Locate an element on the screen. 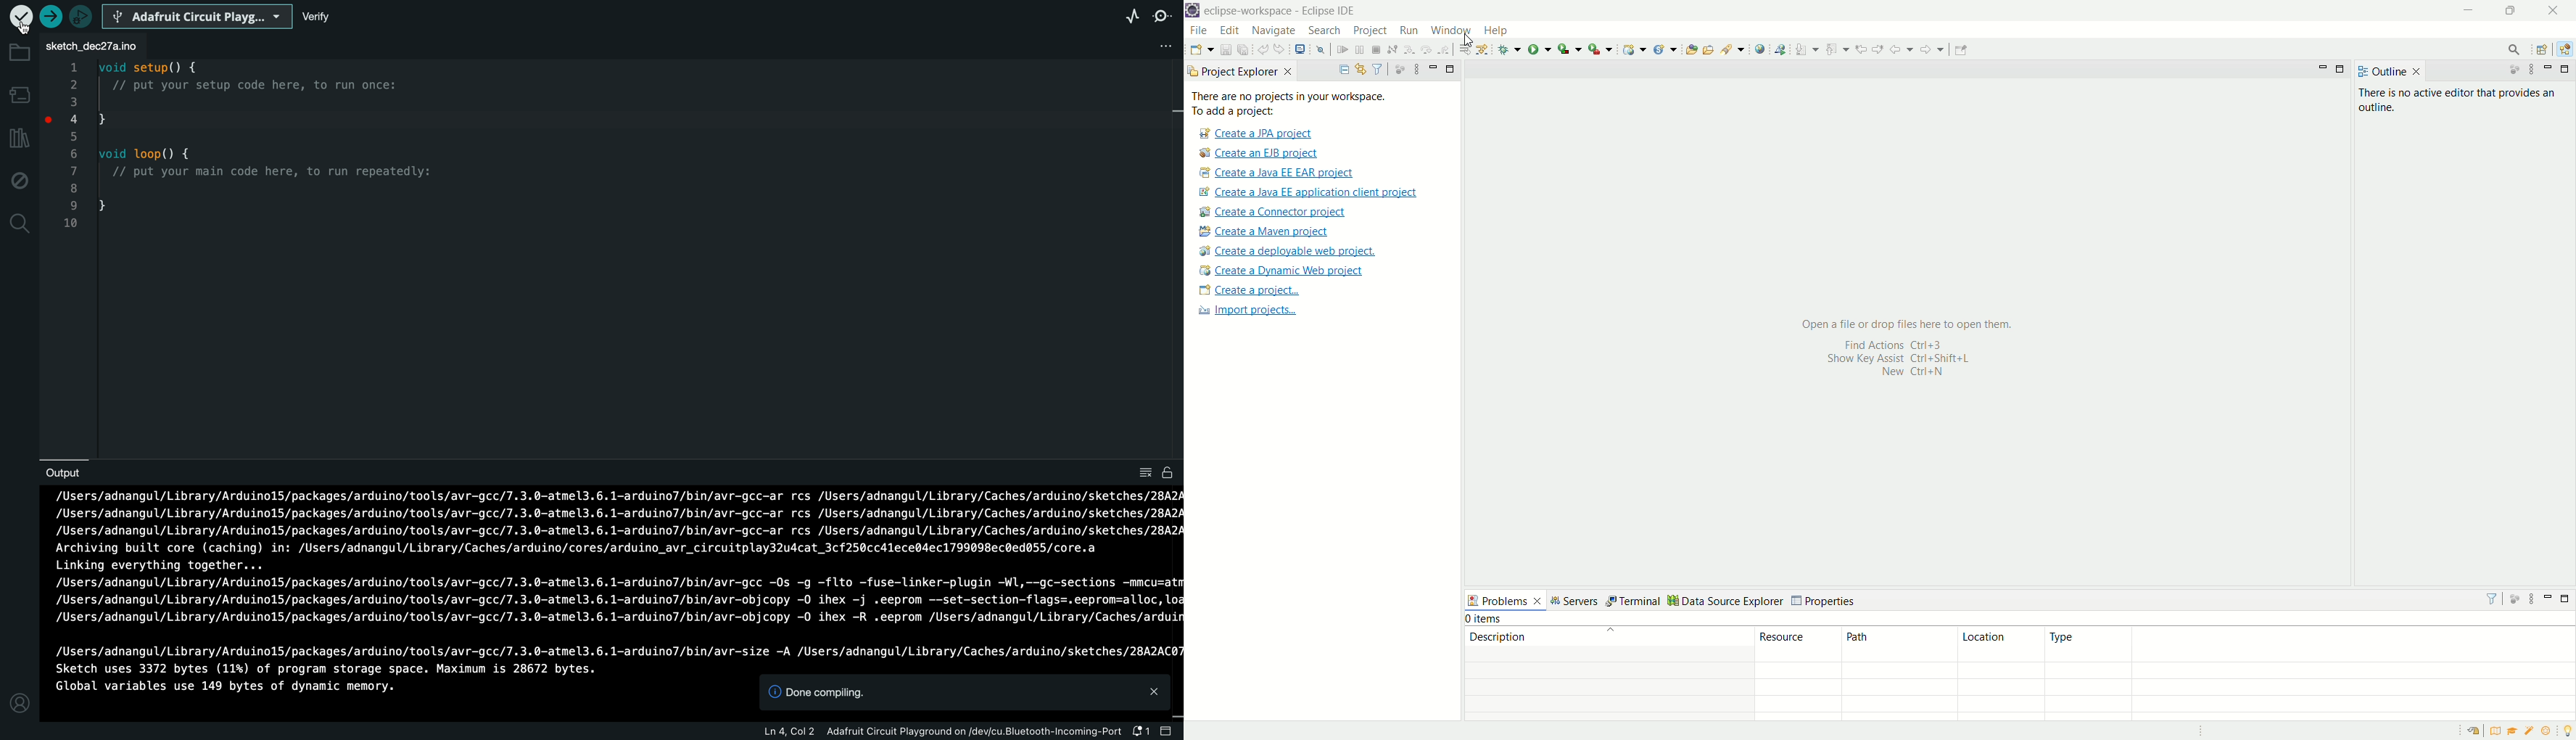 This screenshot has height=756, width=2576. next annotations is located at coordinates (1806, 49).